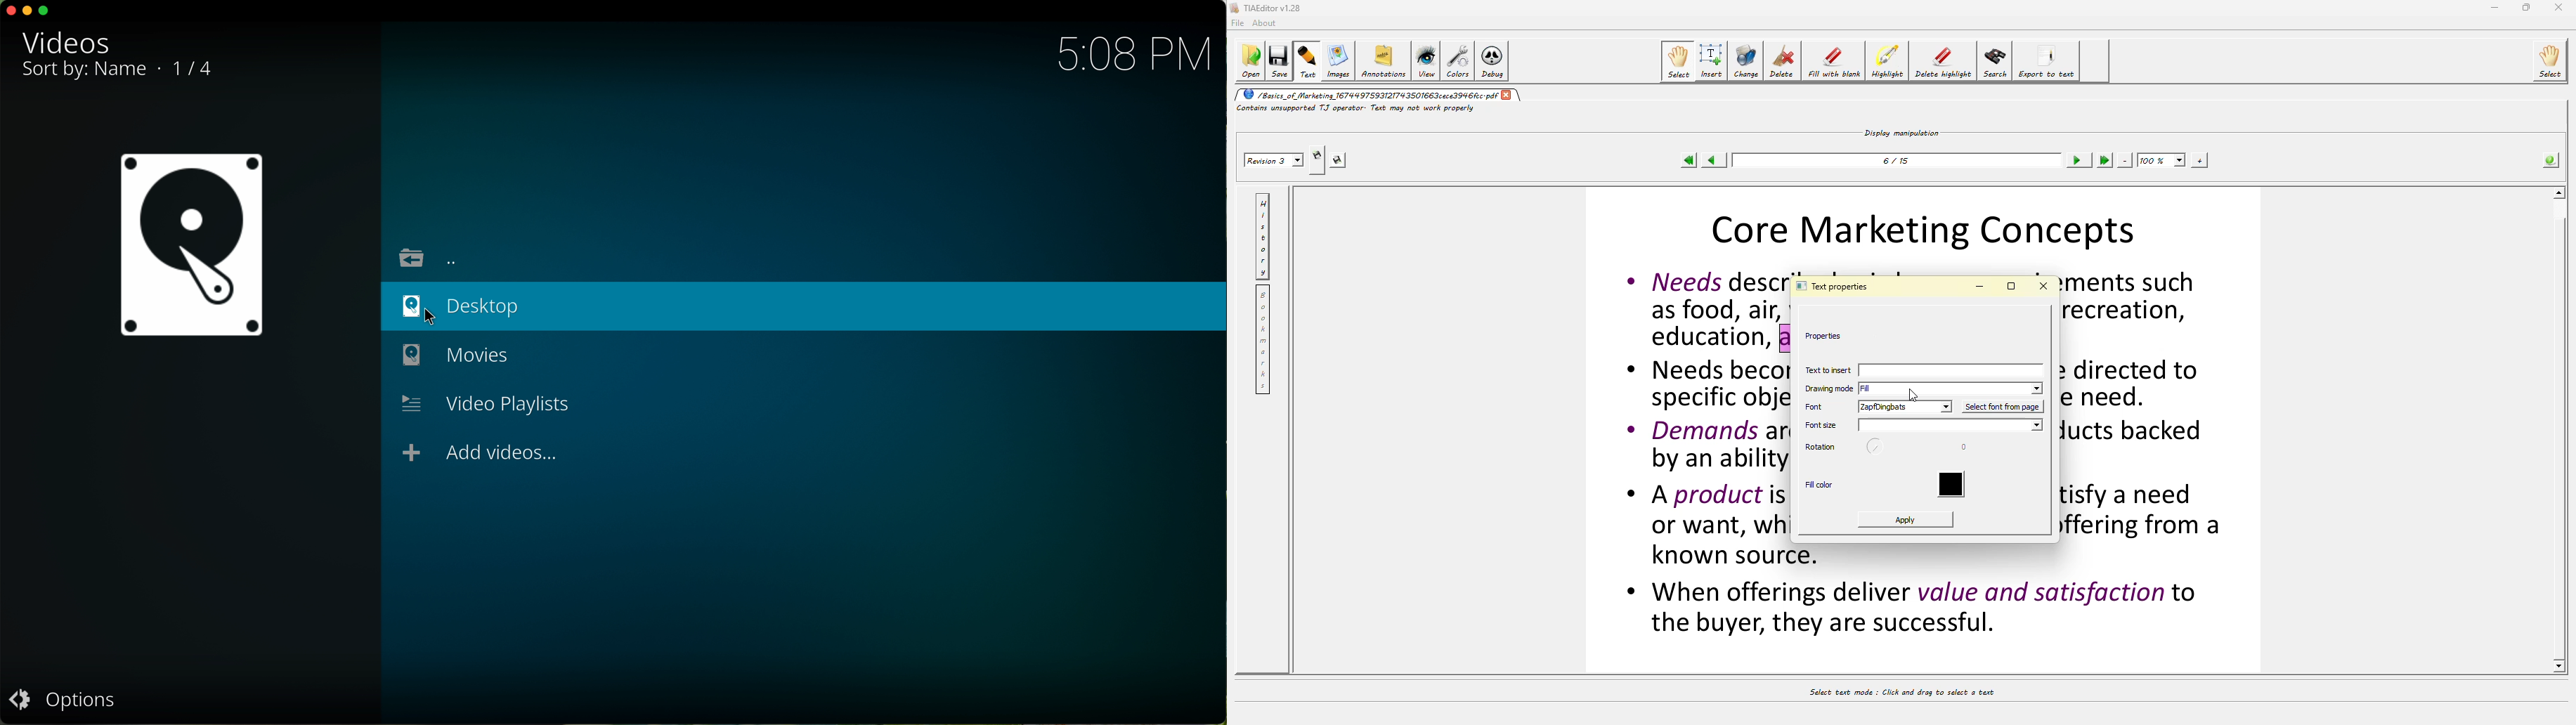  I want to click on rotation, so click(1819, 447).